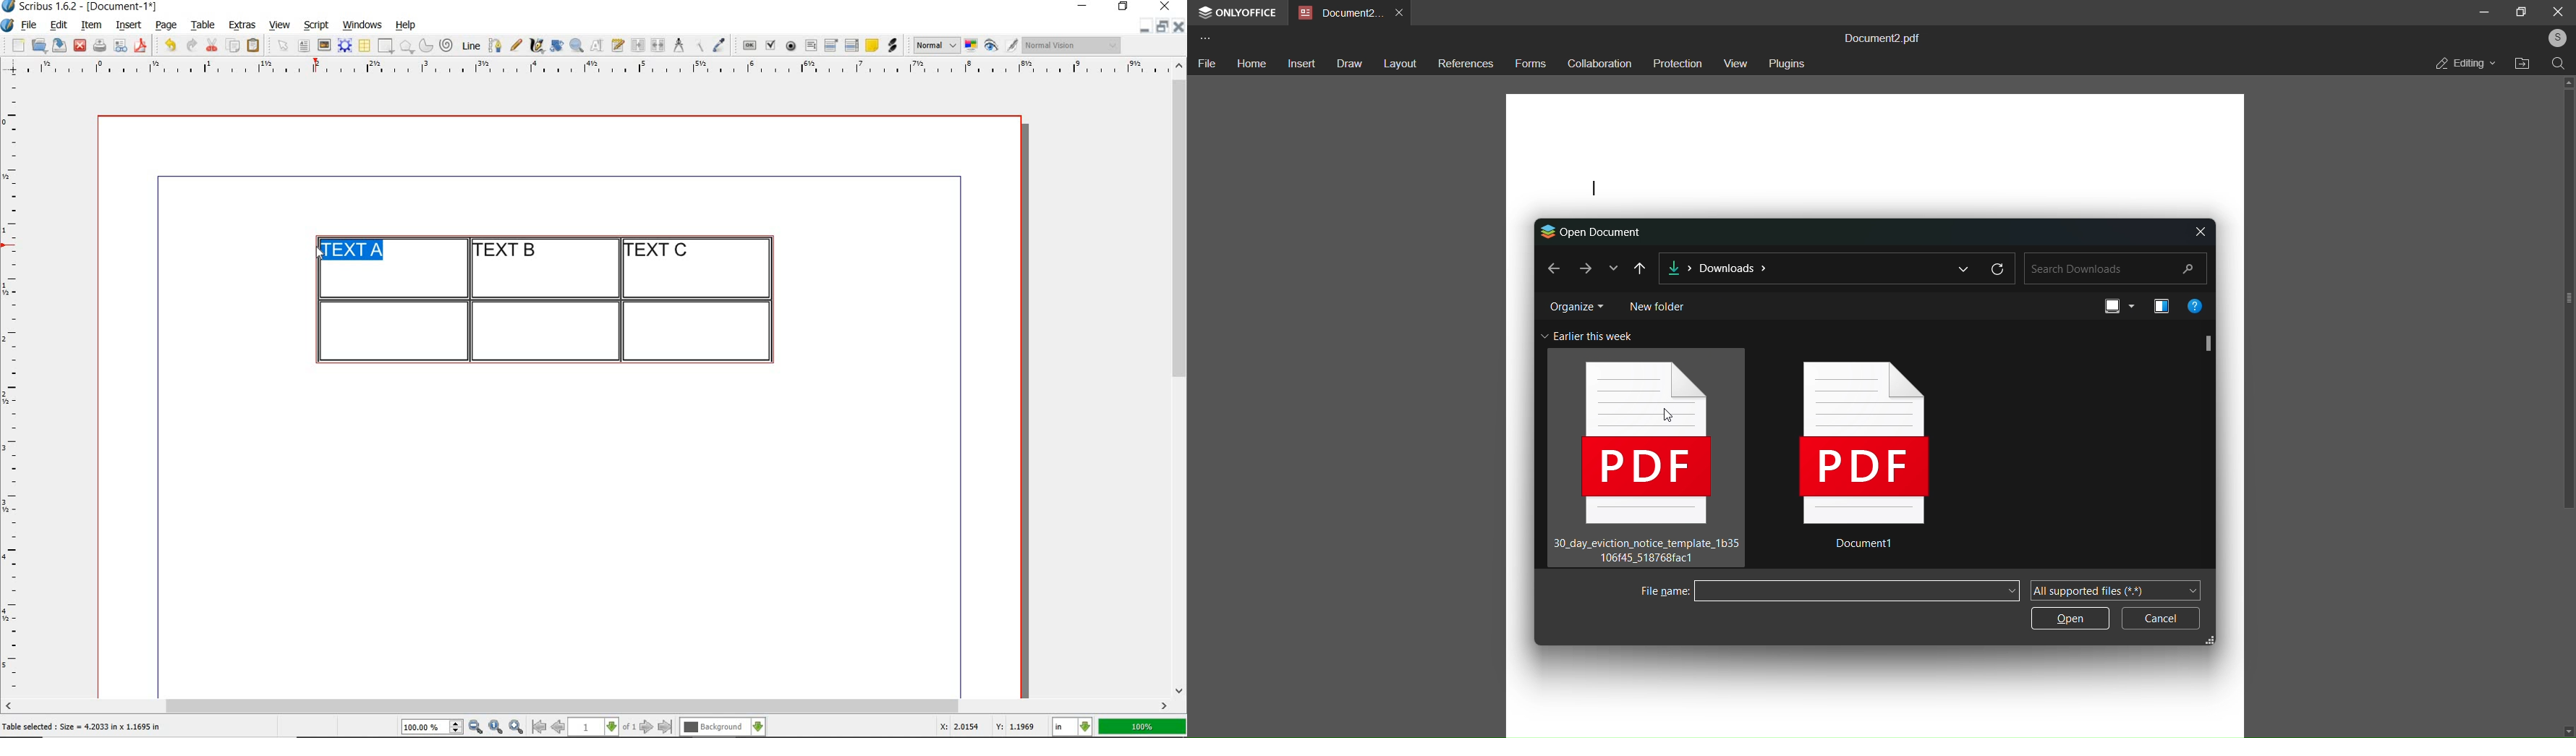  Describe the element at coordinates (242, 26) in the screenshot. I see `extras` at that location.